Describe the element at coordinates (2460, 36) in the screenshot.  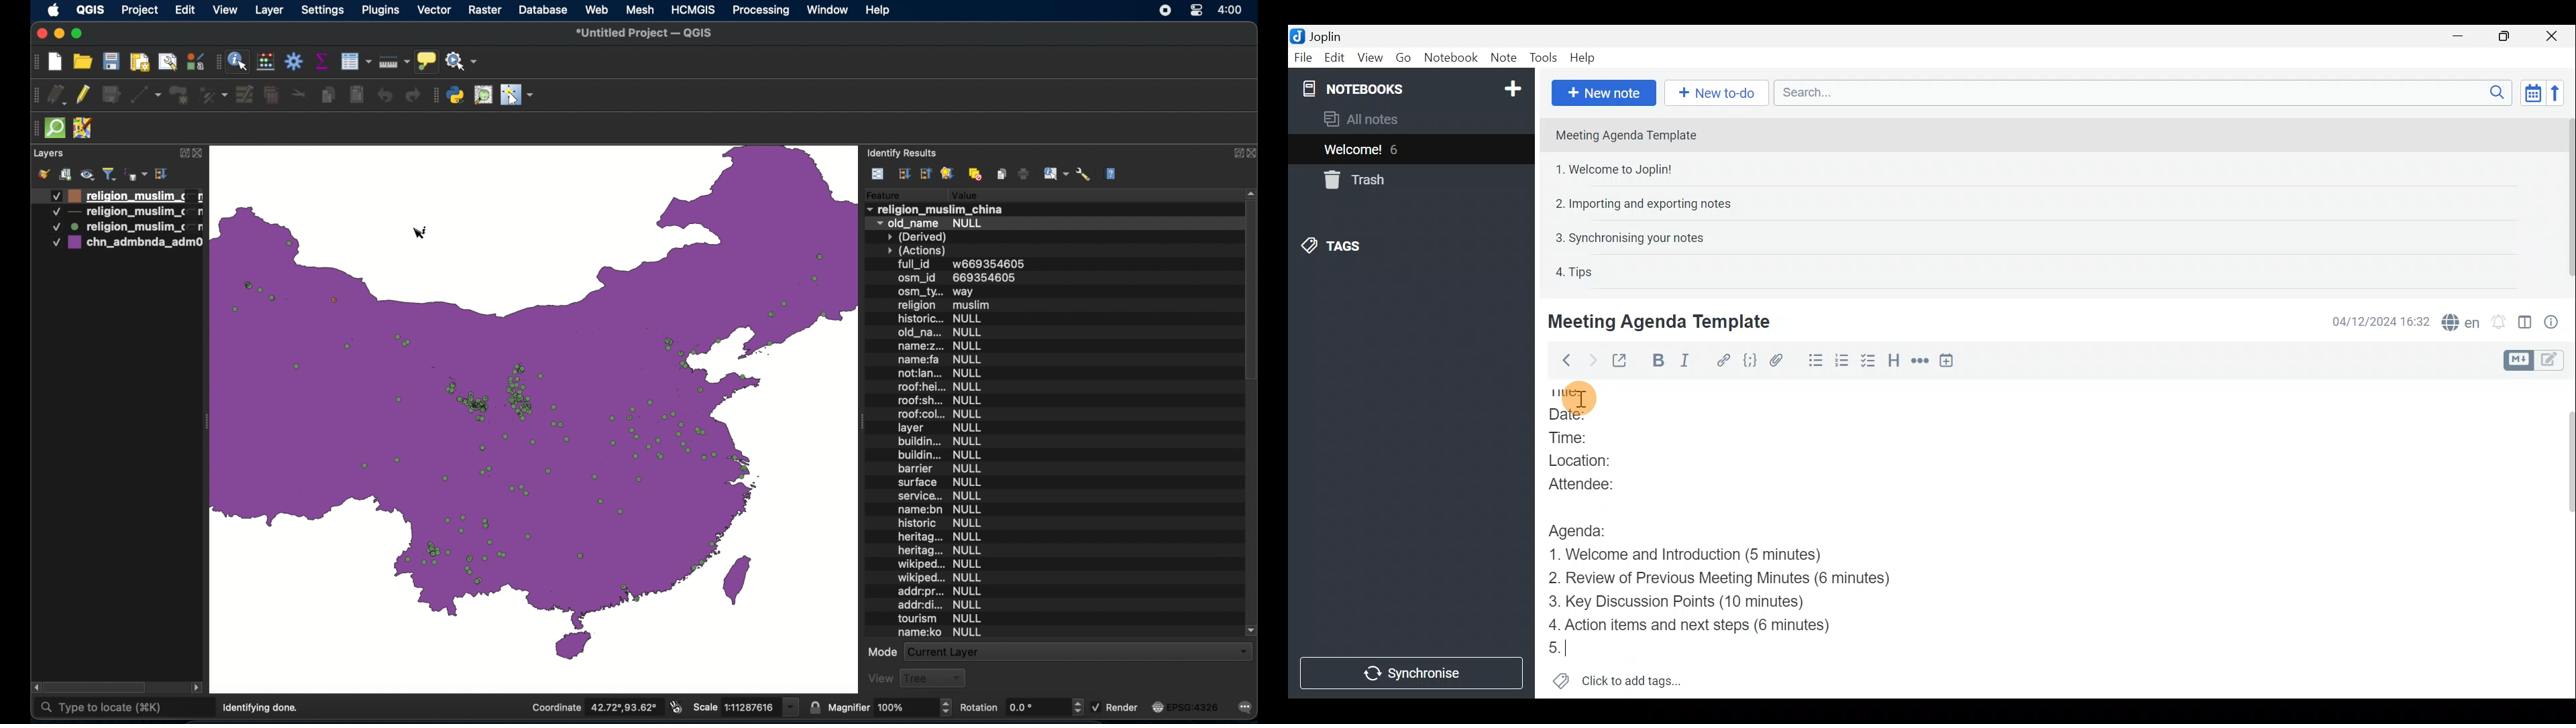
I see `Minimise` at that location.